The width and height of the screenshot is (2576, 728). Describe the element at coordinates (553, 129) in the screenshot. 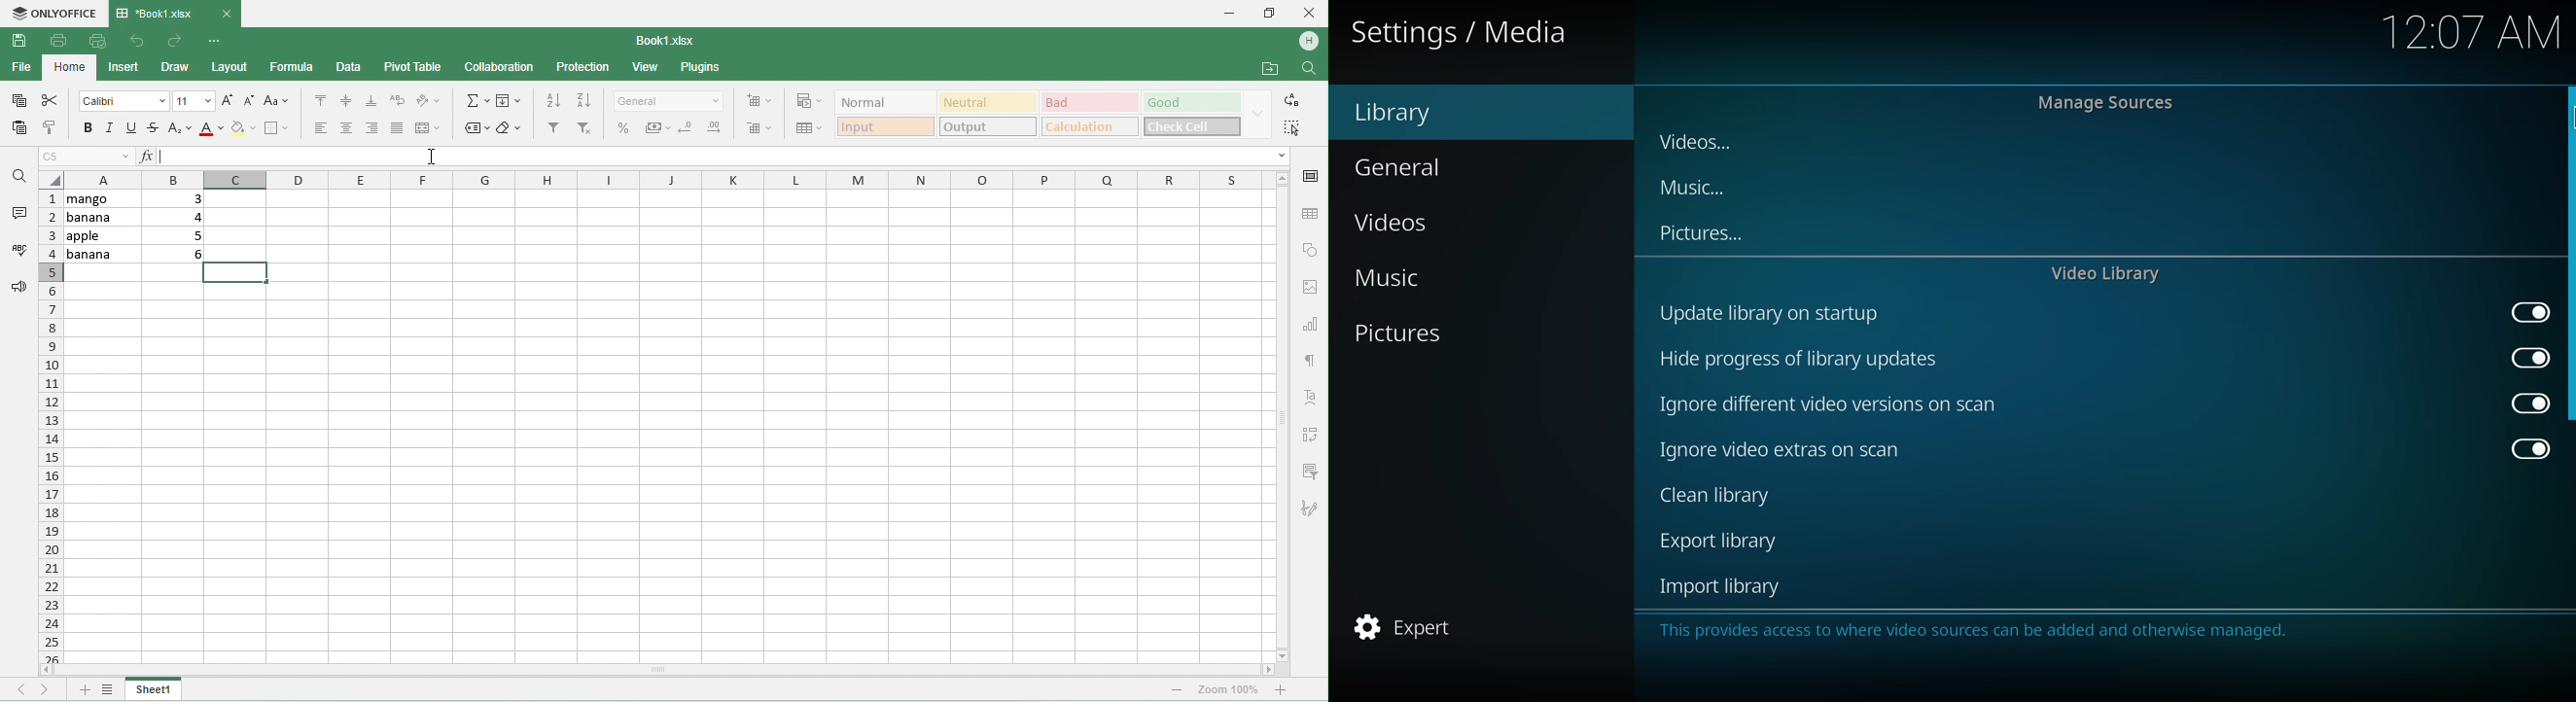

I see `filter` at that location.